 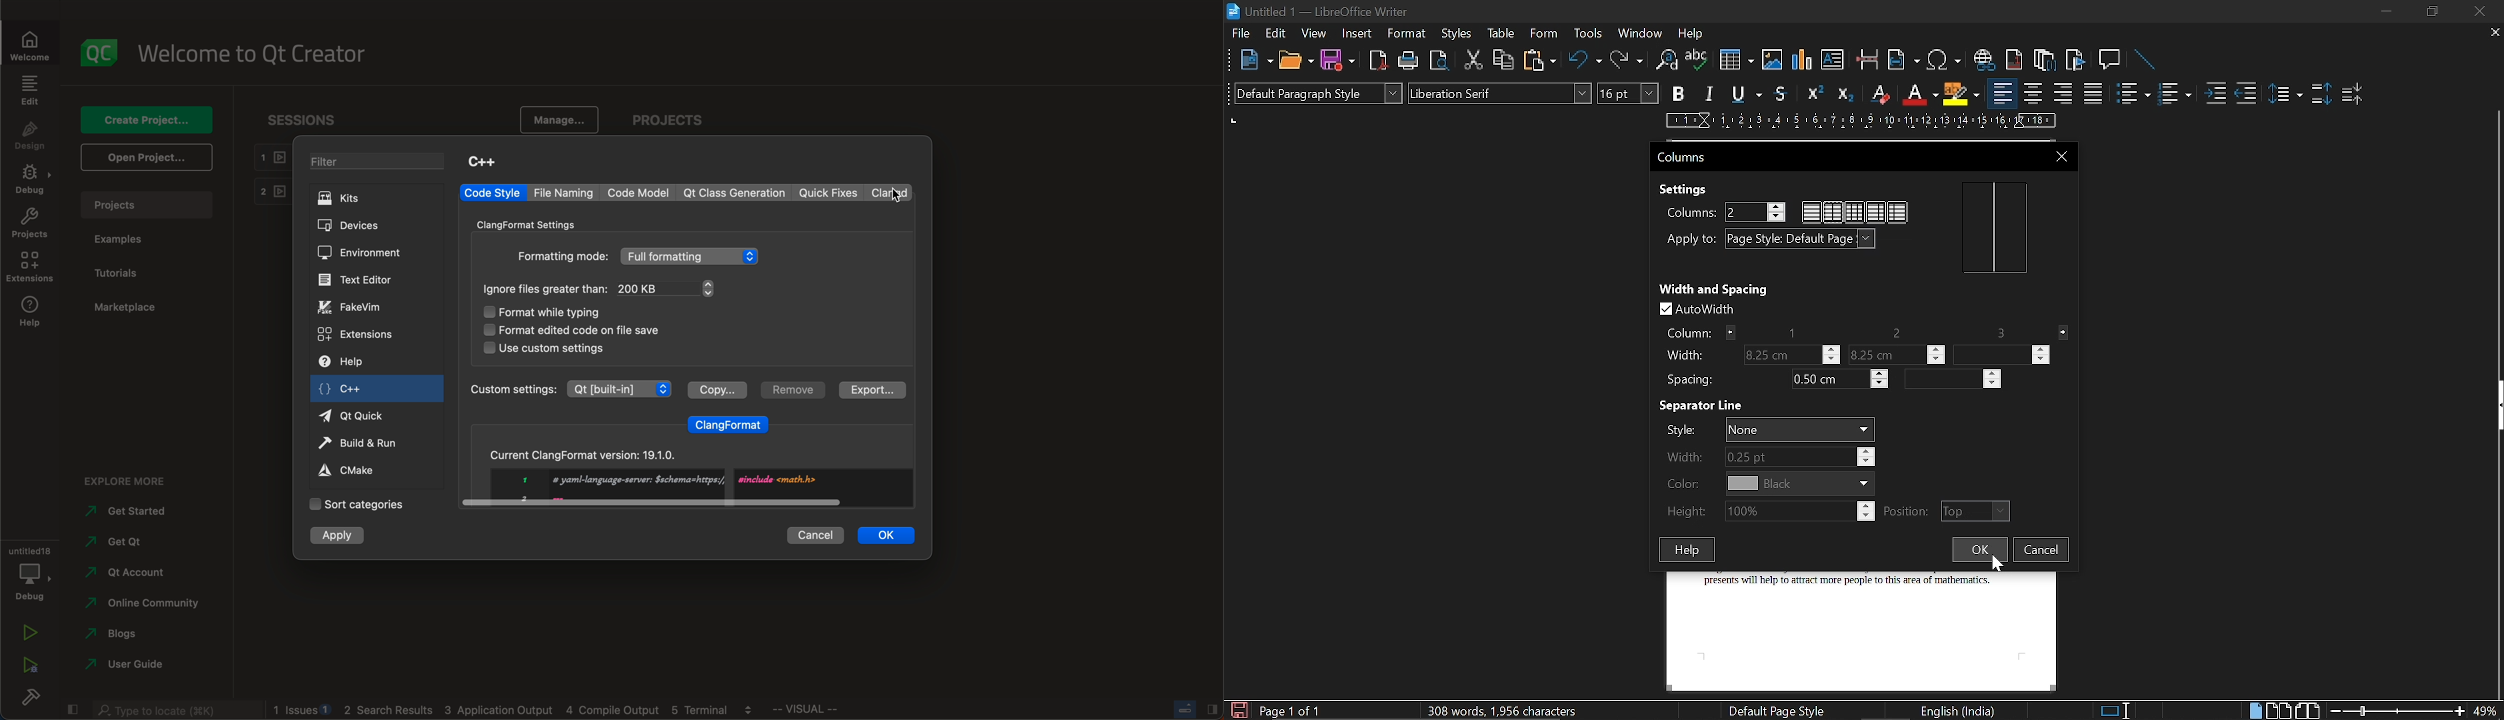 What do you see at coordinates (1296, 711) in the screenshot?
I see `current page (Page 1 of 1)` at bounding box center [1296, 711].